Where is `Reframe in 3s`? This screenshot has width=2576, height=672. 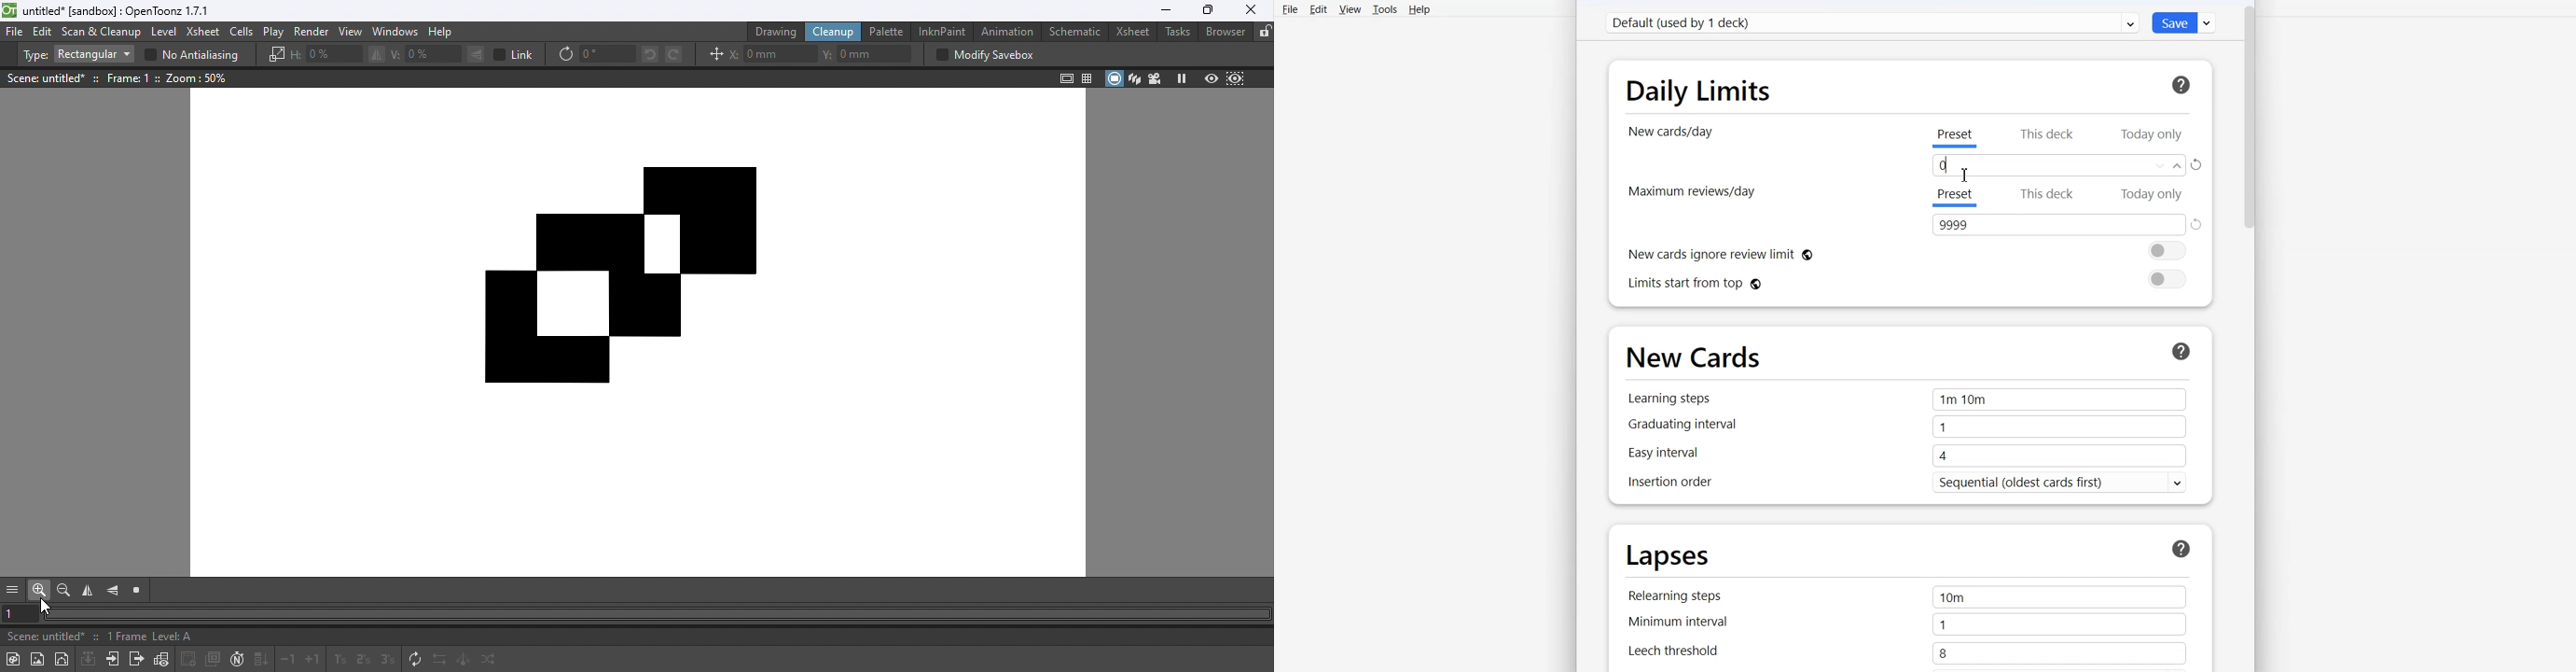 Reframe in 3s is located at coordinates (388, 659).